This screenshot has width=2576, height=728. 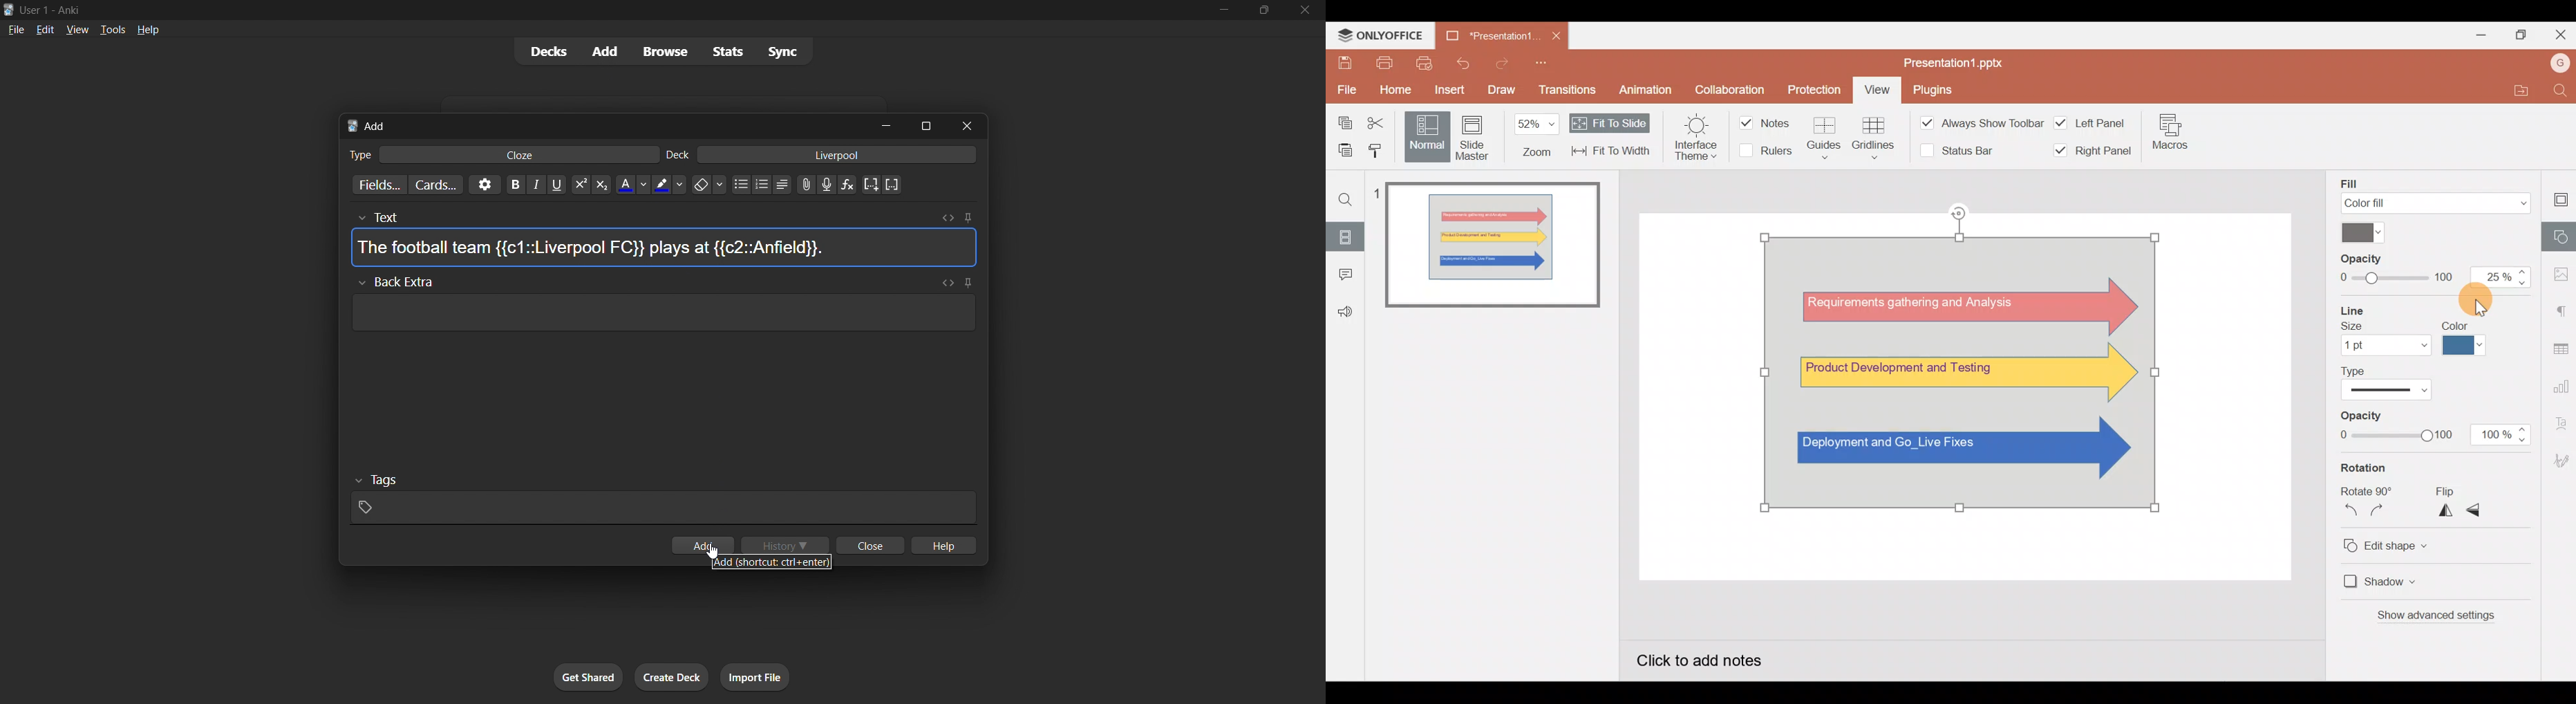 What do you see at coordinates (1765, 152) in the screenshot?
I see `Rulers` at bounding box center [1765, 152].